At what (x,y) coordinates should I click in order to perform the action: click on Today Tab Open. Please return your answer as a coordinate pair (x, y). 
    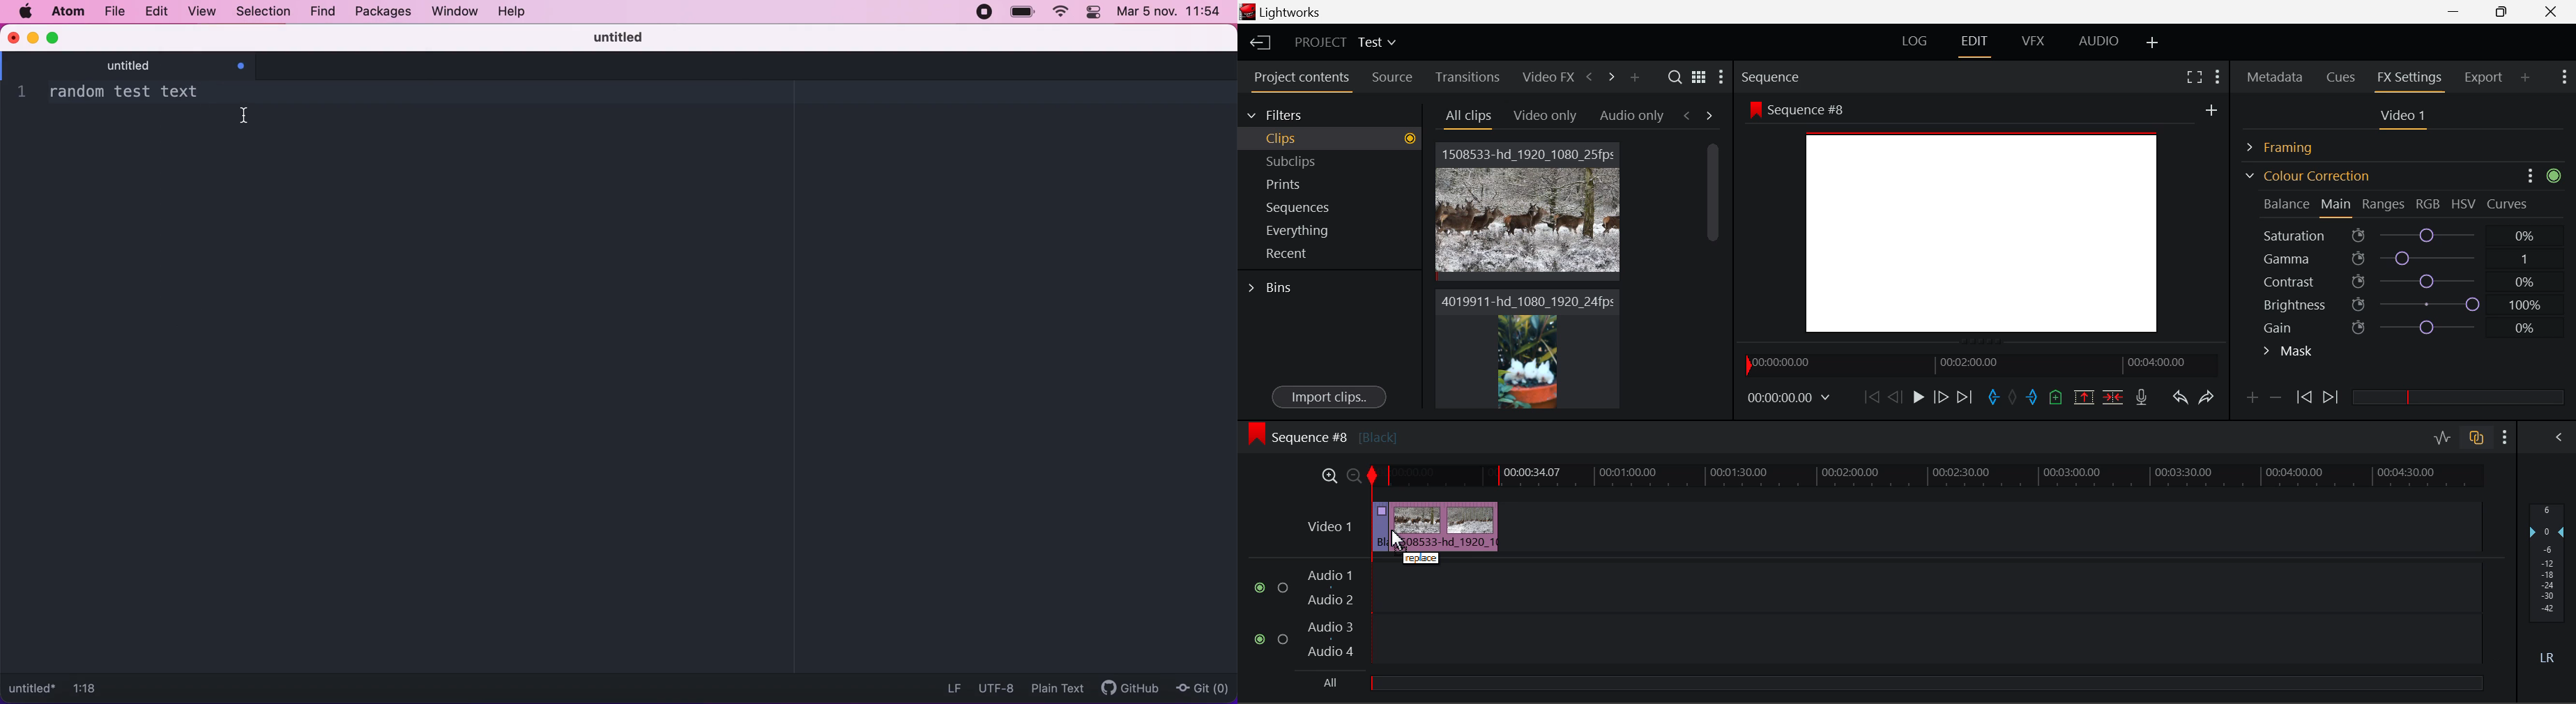
    Looking at the image, I should click on (1468, 116).